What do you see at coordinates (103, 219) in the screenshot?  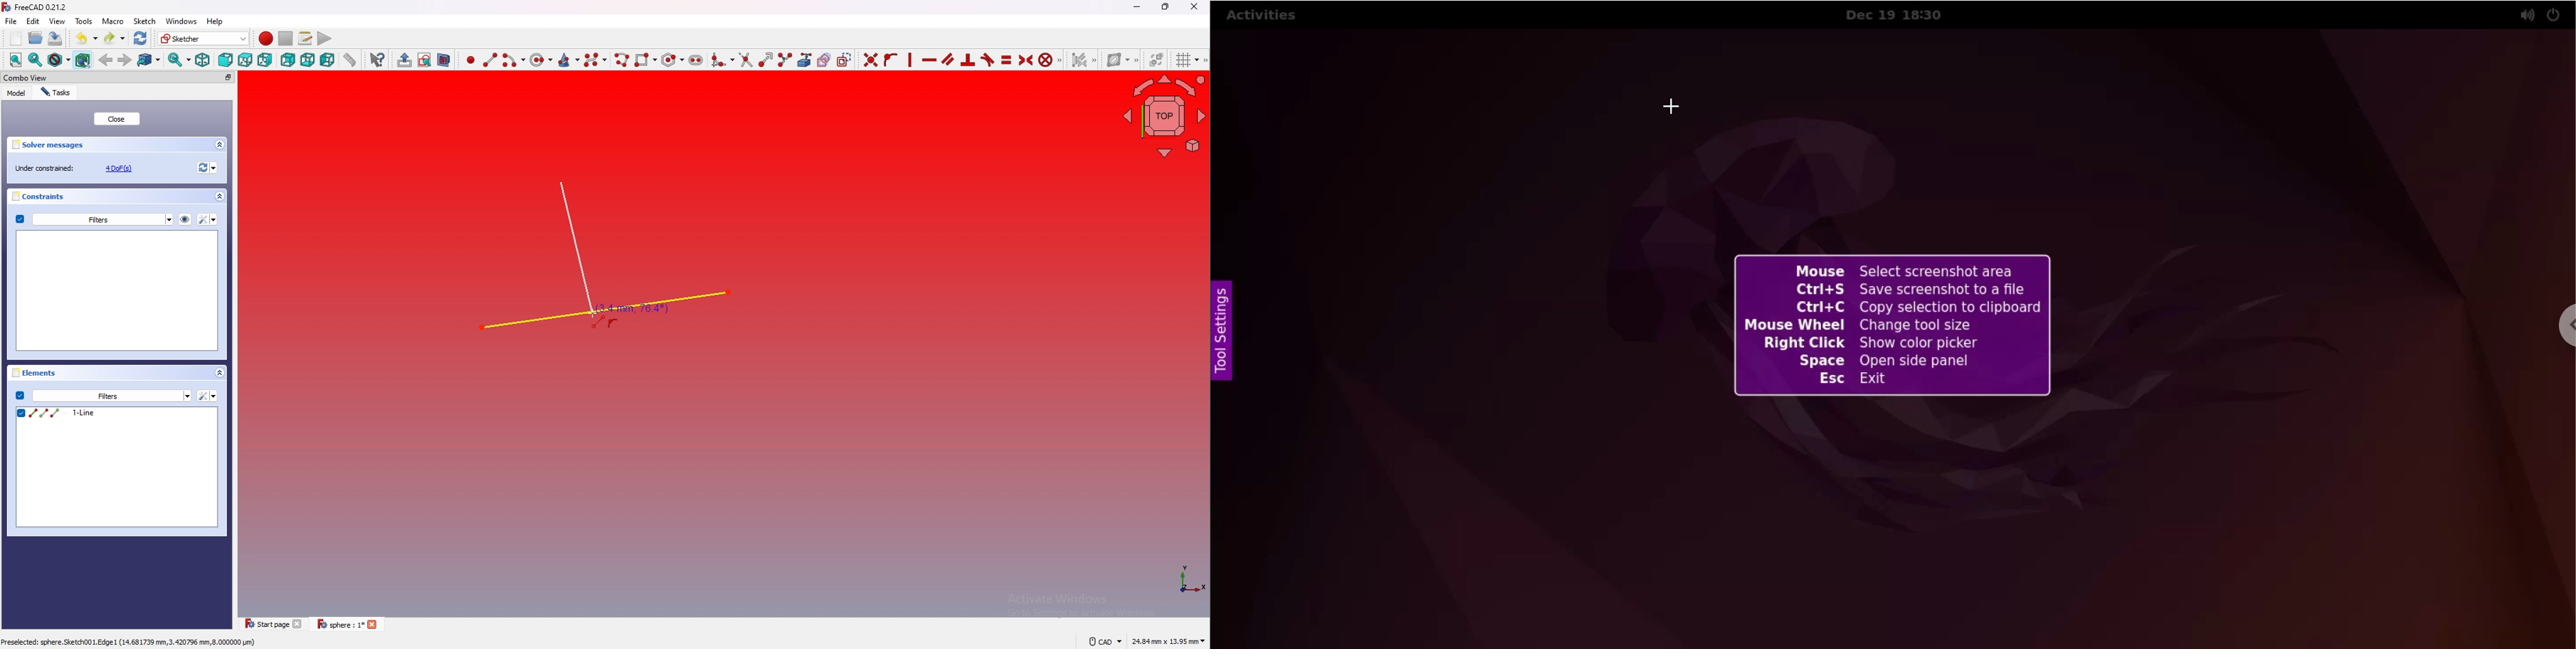 I see `Filters` at bounding box center [103, 219].